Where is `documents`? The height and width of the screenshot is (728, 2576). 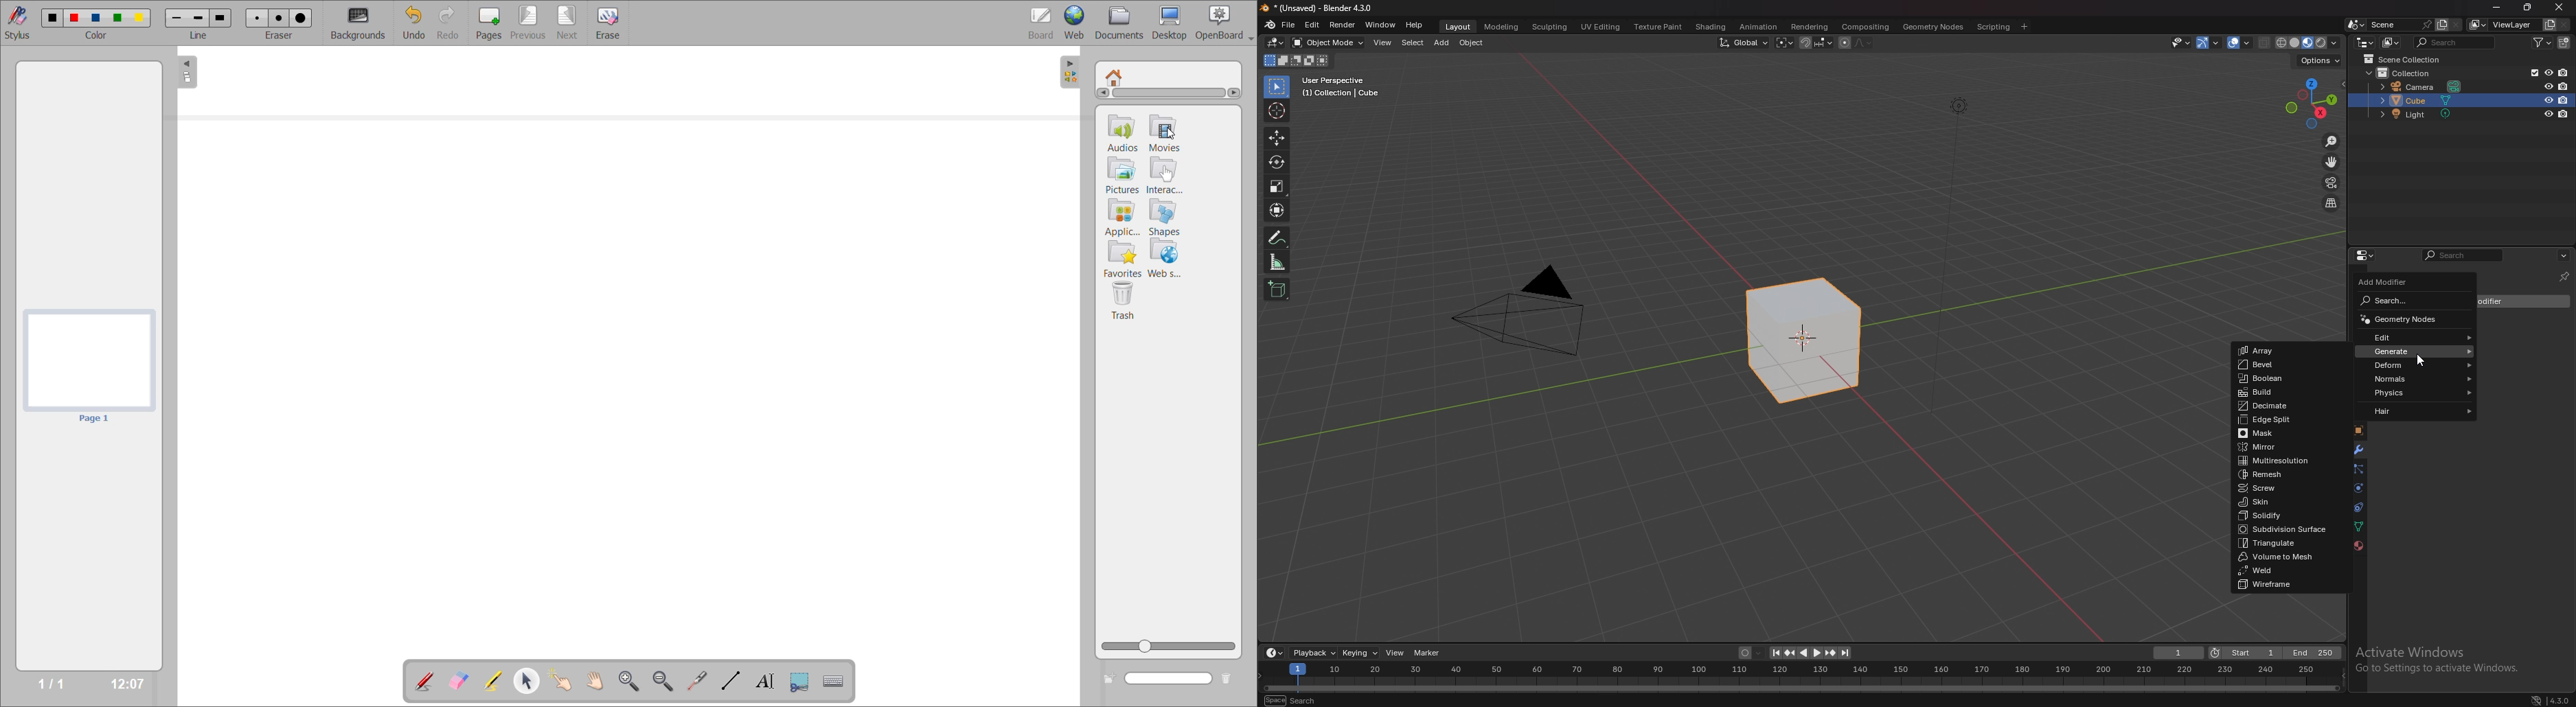 documents is located at coordinates (1119, 22).